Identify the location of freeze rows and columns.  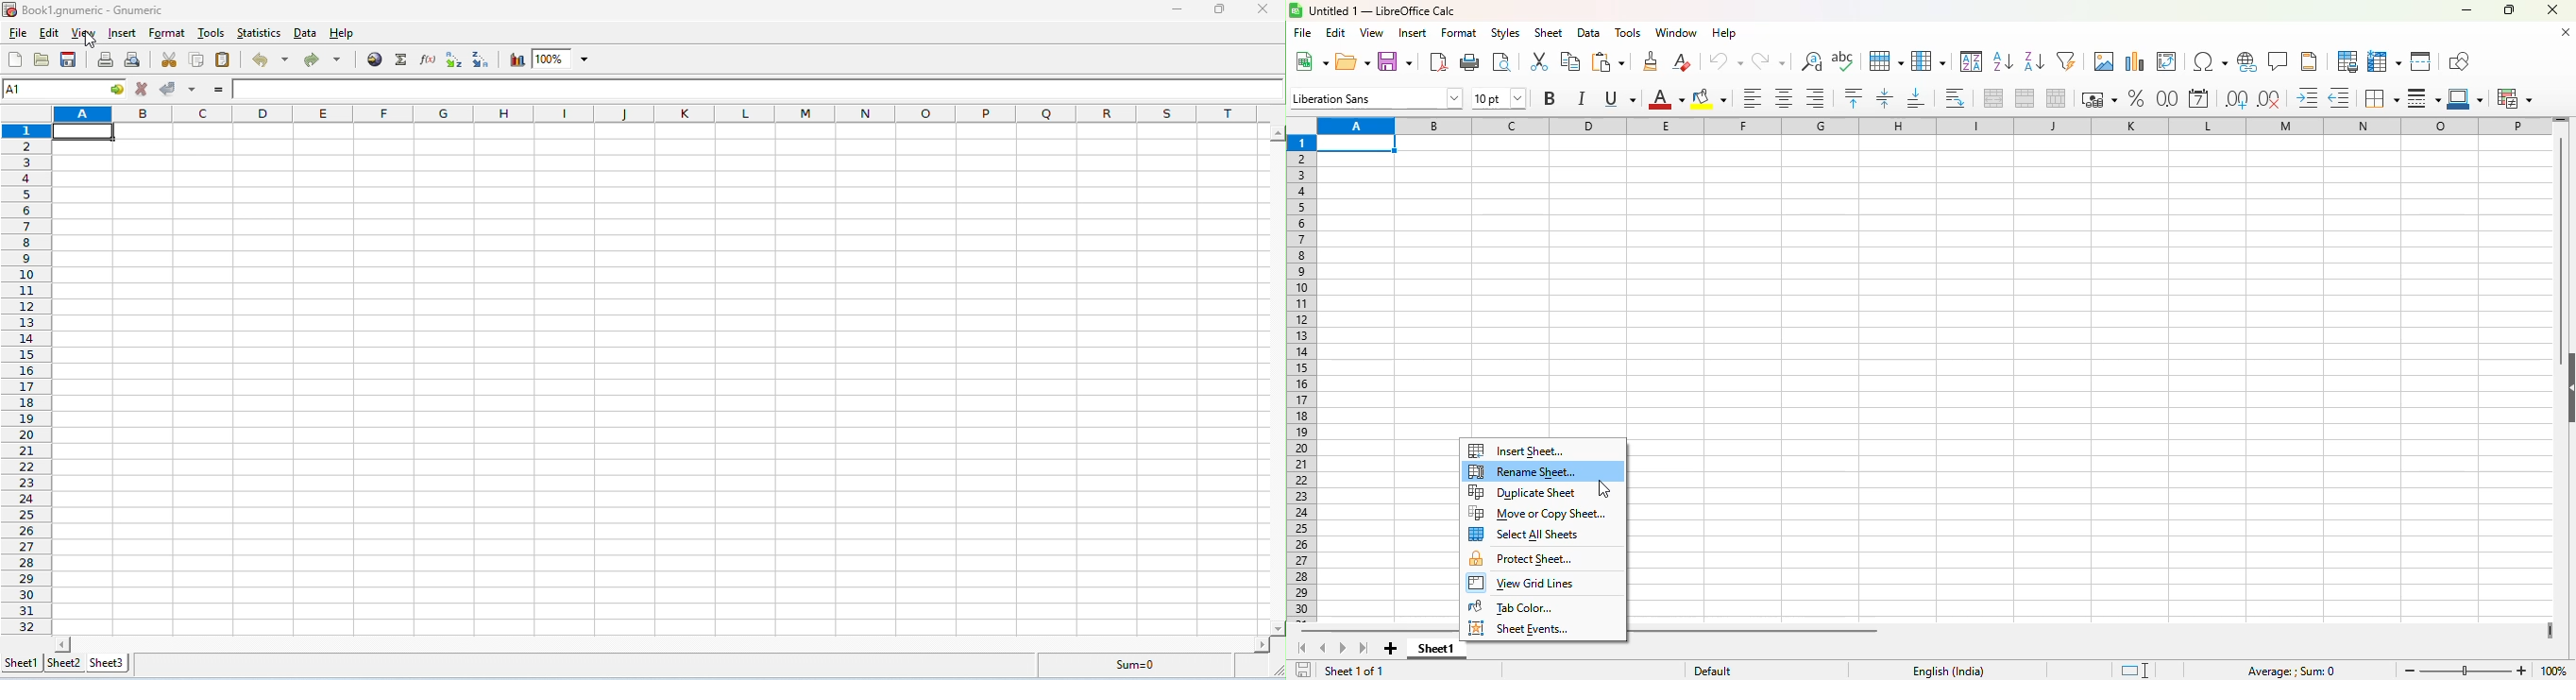
(2384, 60).